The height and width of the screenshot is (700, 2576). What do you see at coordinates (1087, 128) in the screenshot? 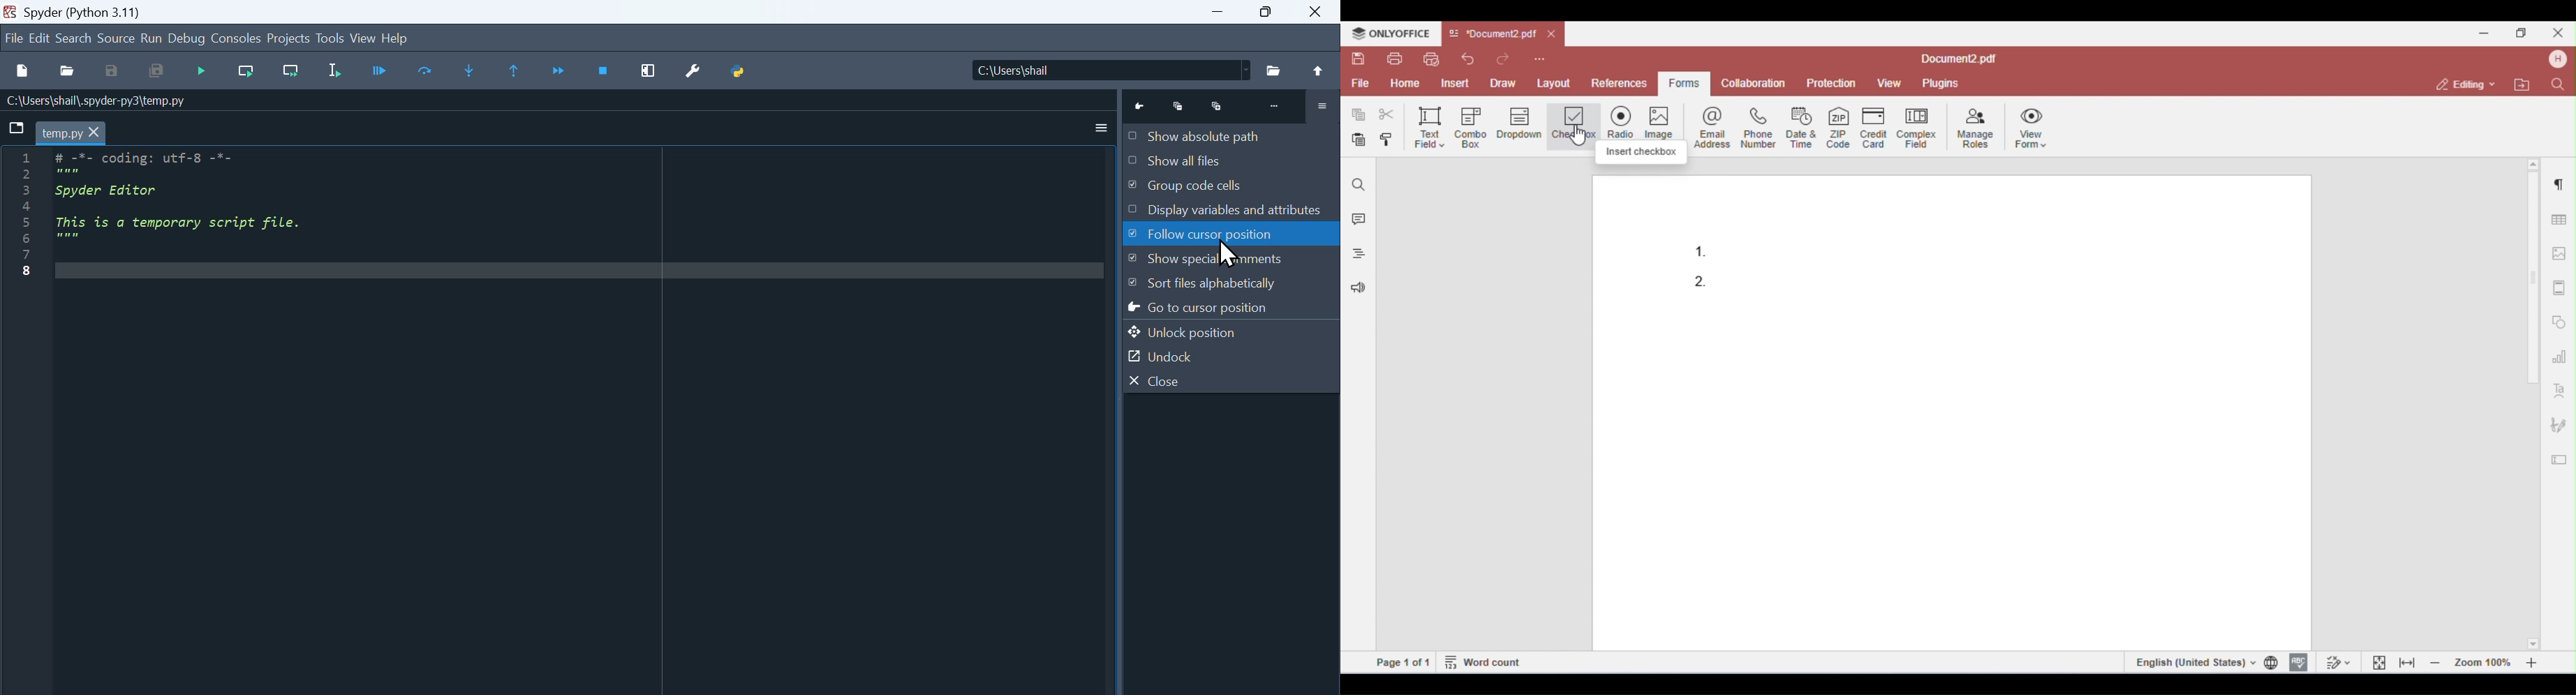
I see `More options` at bounding box center [1087, 128].